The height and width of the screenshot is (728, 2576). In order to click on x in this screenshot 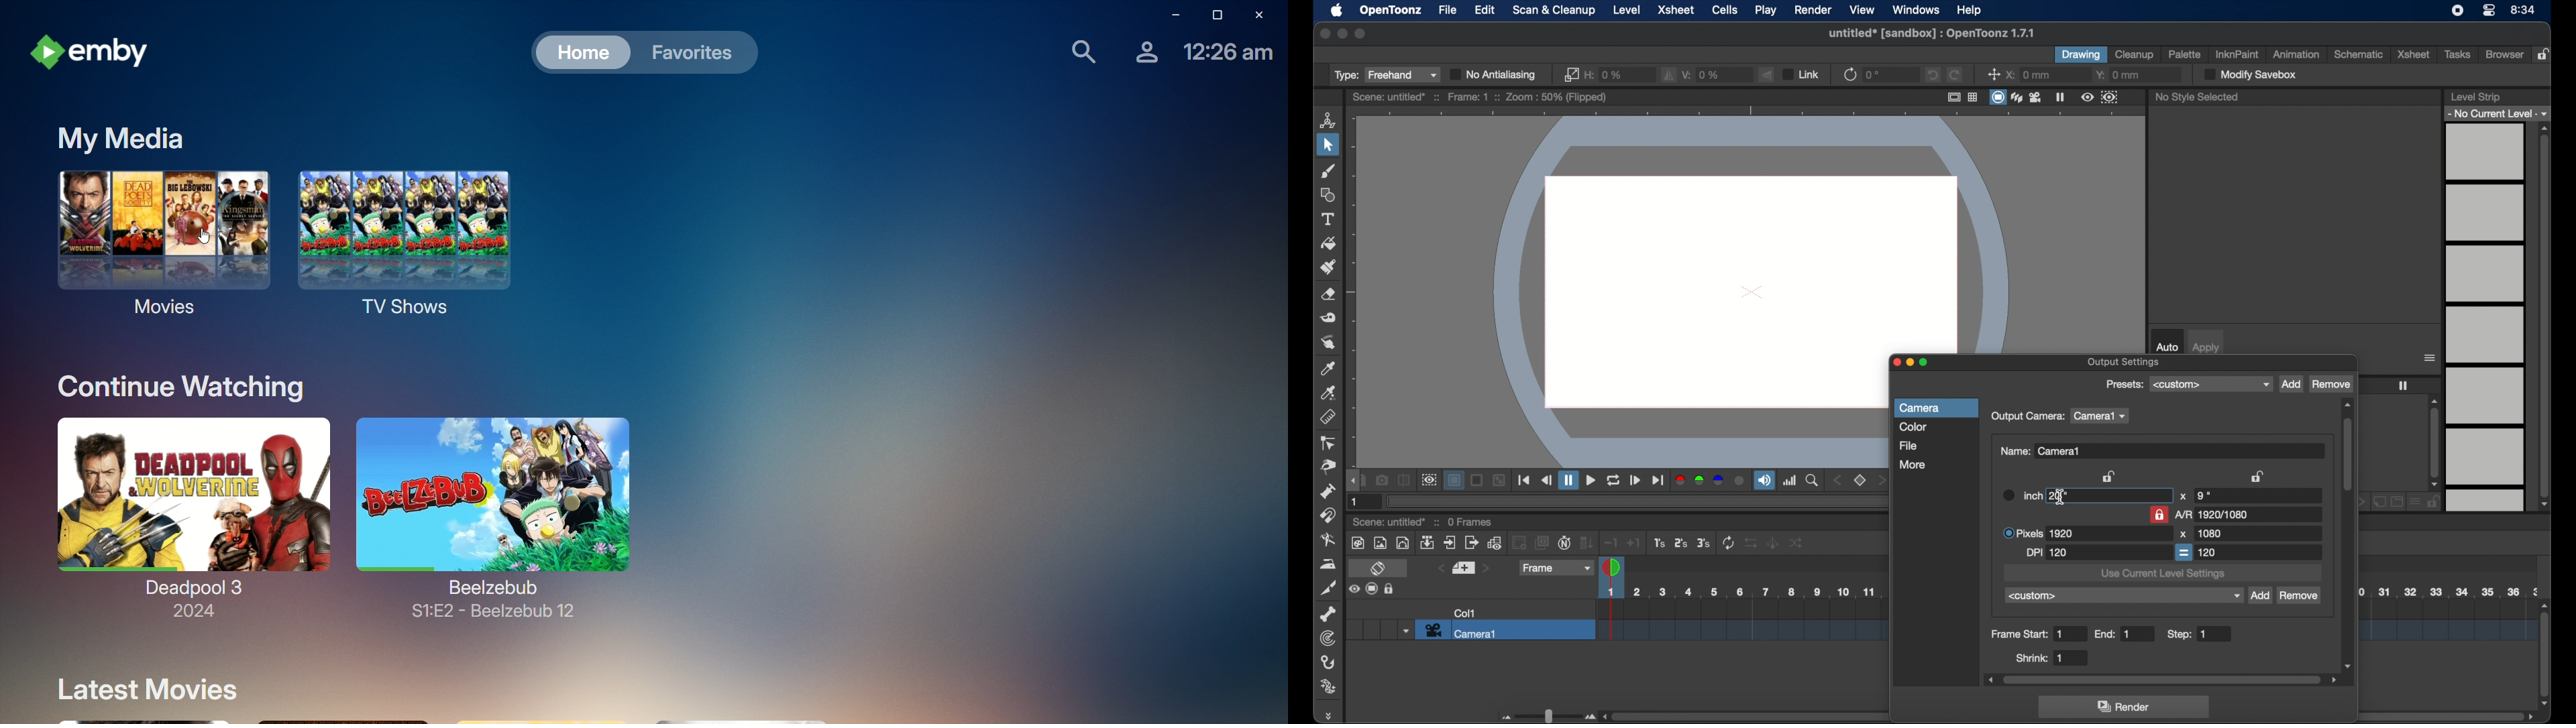, I will do `click(2028, 74)`.